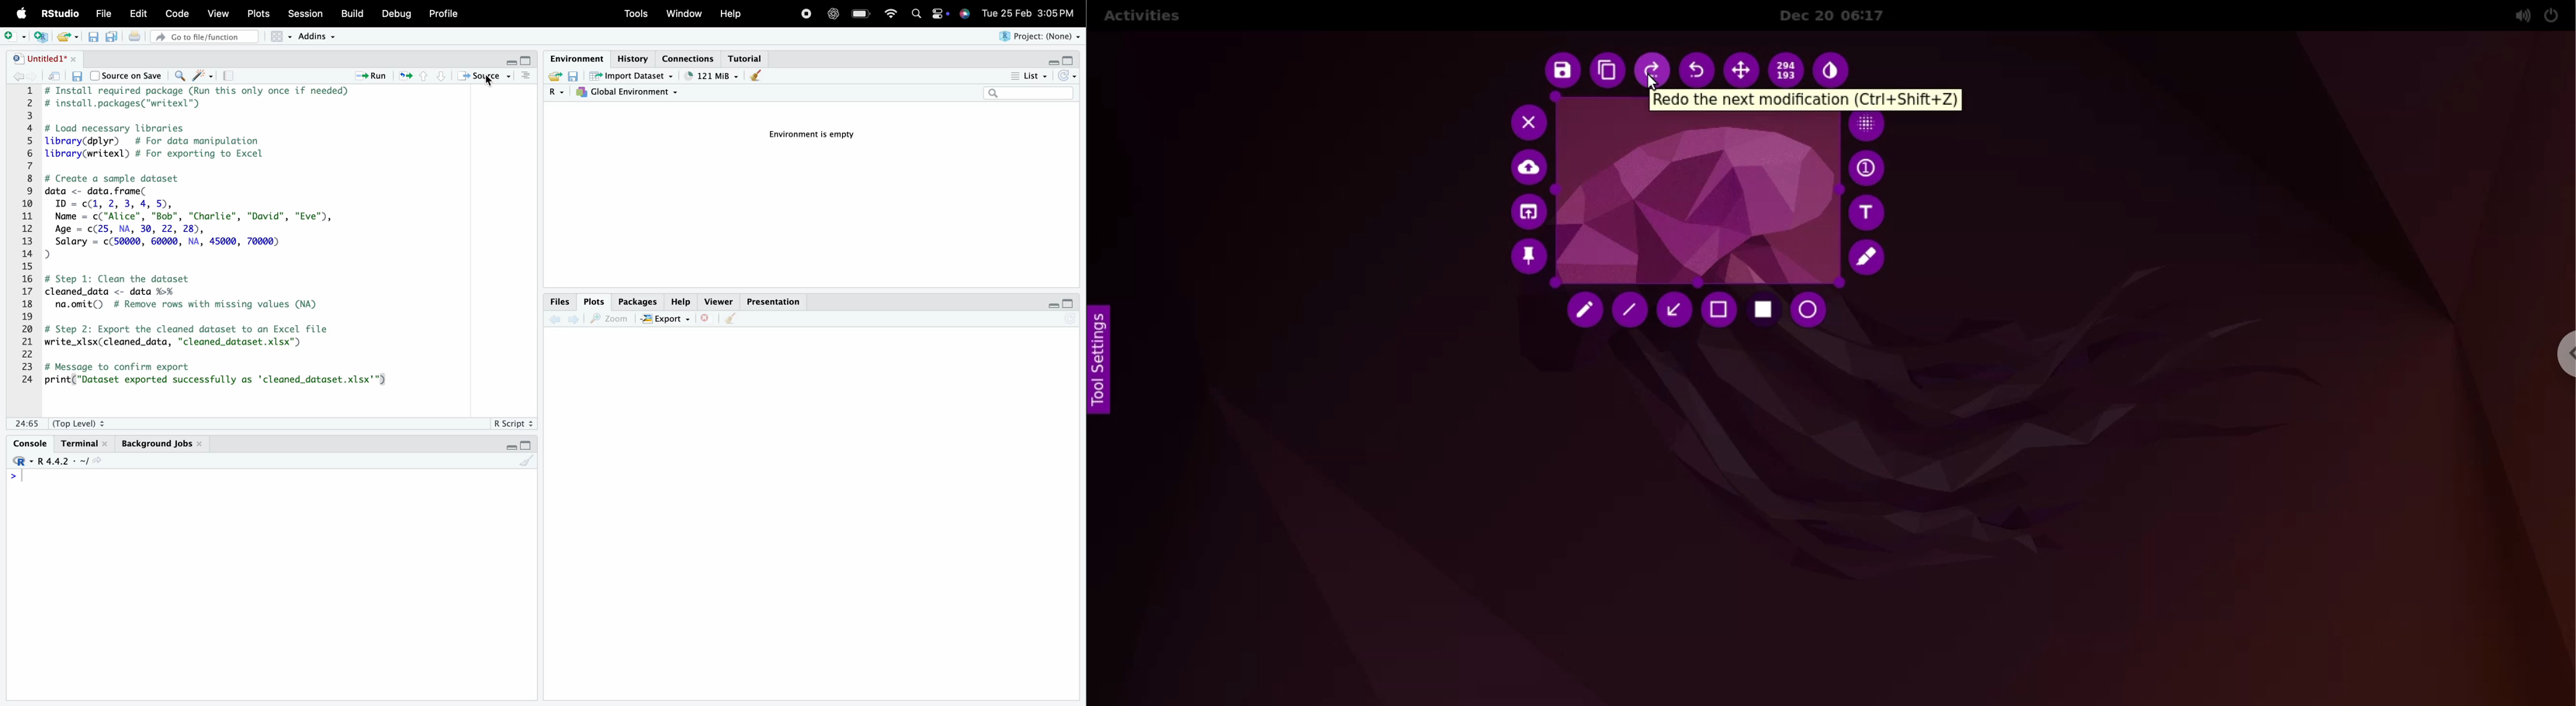 The image size is (2576, 728). I want to click on Siri Assistant, so click(964, 15).